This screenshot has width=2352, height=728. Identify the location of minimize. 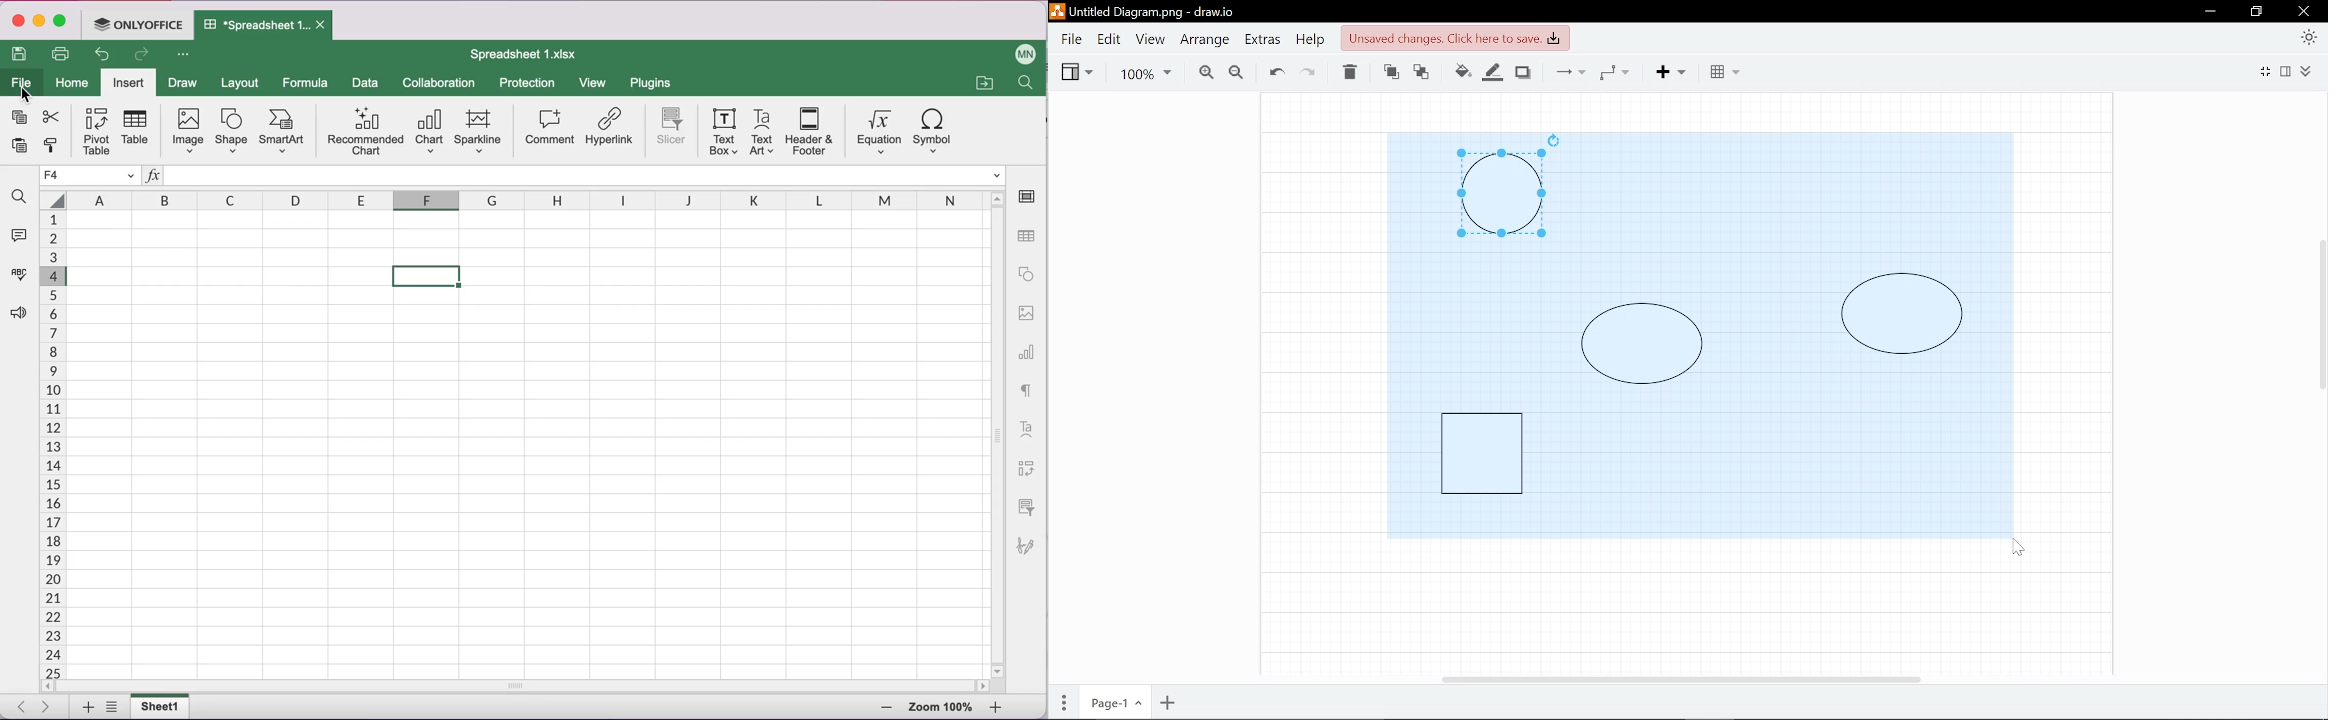
(39, 21).